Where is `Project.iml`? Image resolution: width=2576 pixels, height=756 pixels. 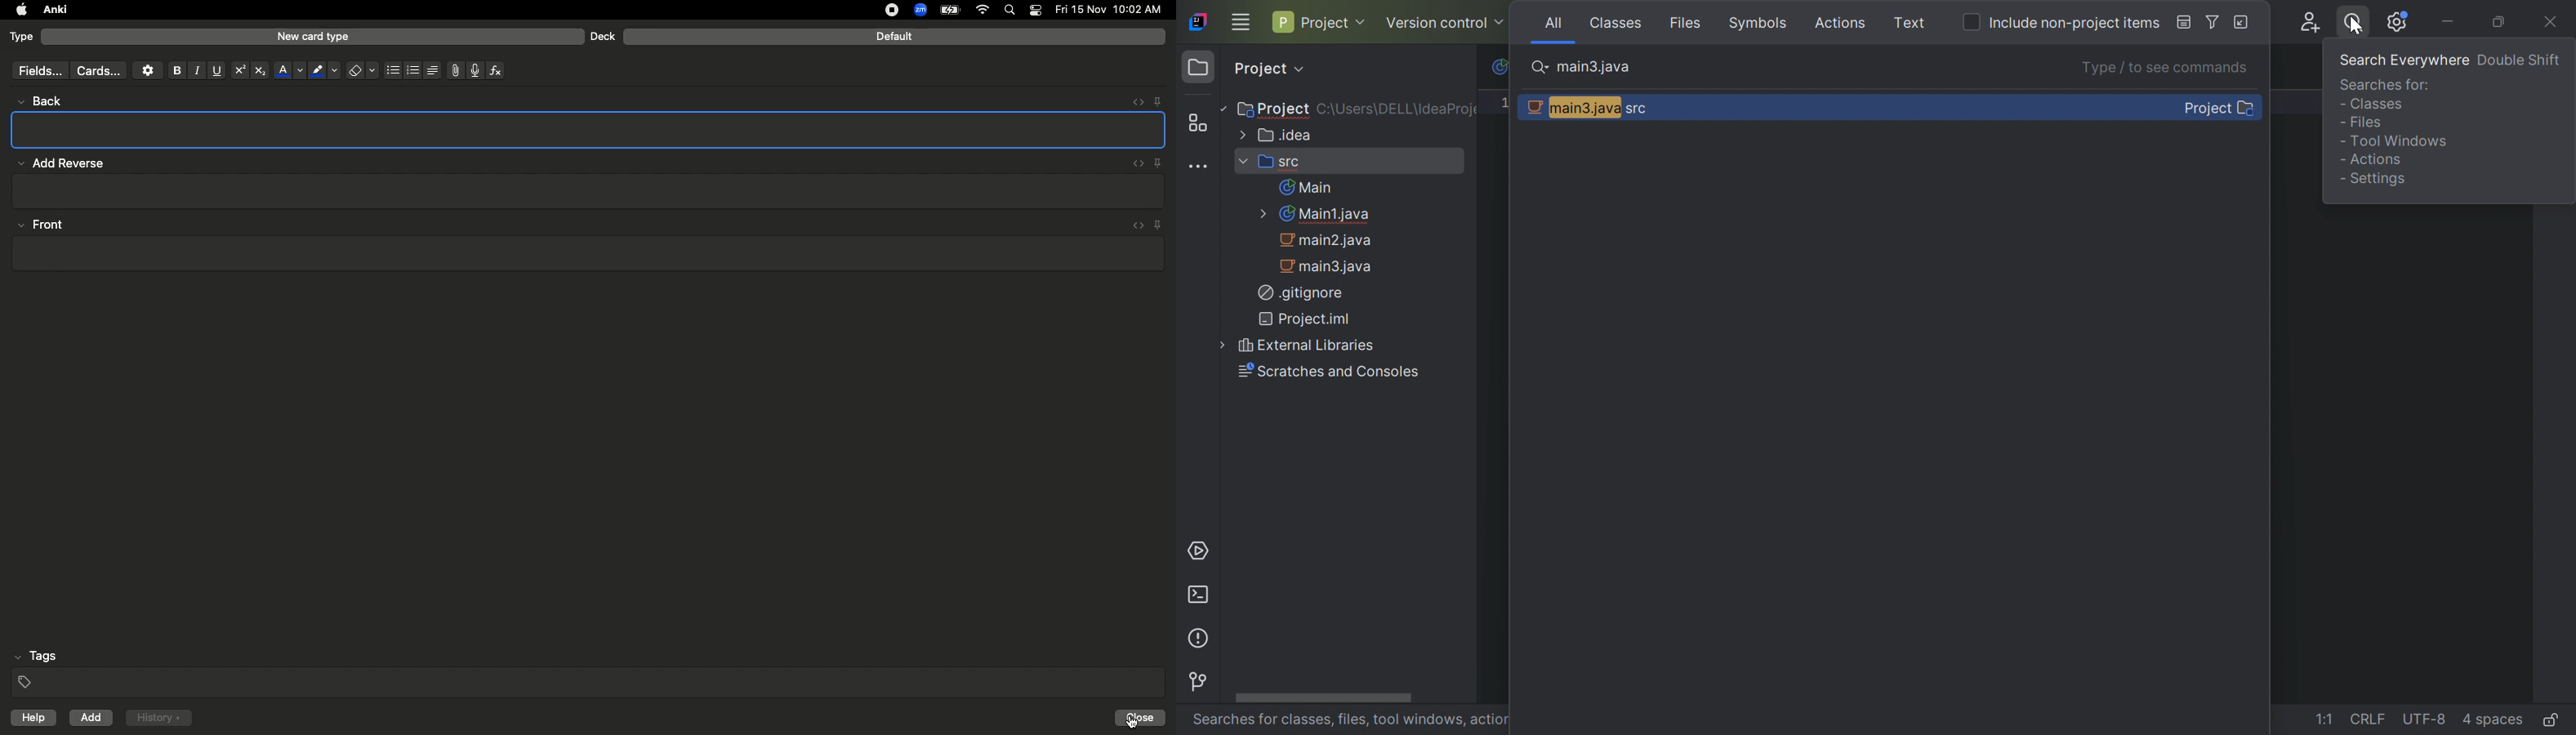 Project.iml is located at coordinates (1308, 318).